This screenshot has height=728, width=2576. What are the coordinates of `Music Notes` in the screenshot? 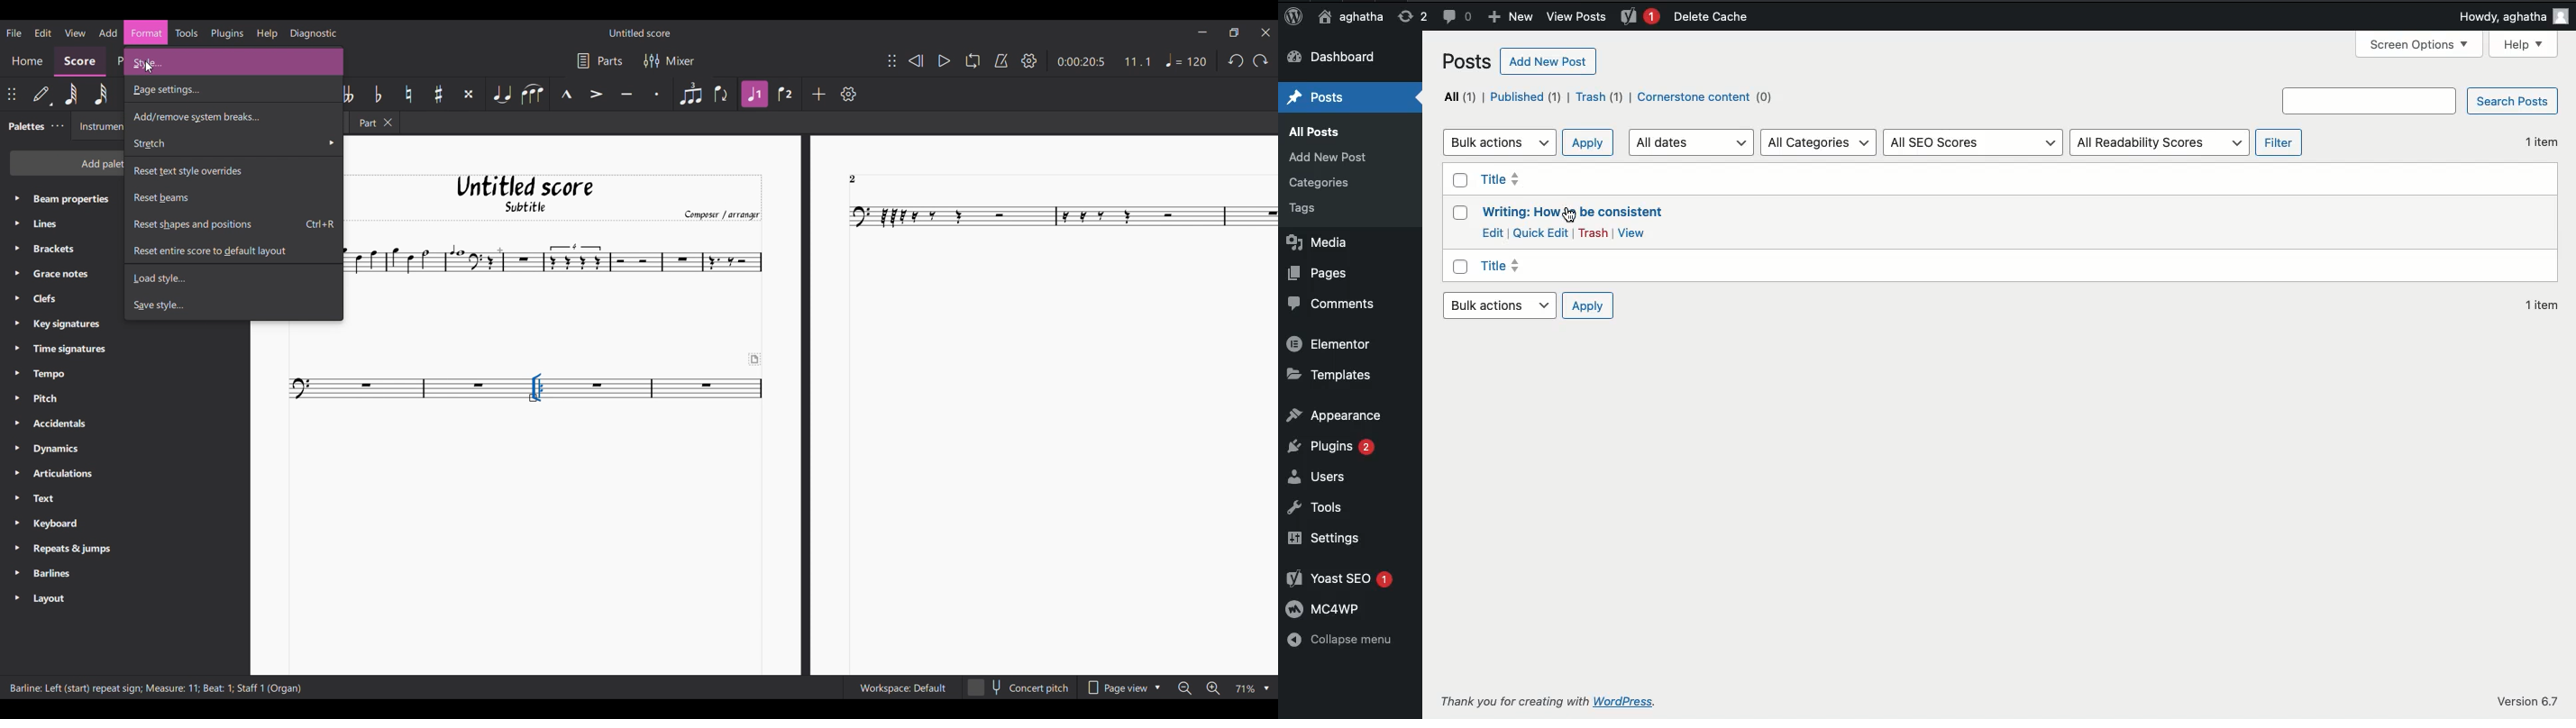 It's located at (313, 389).